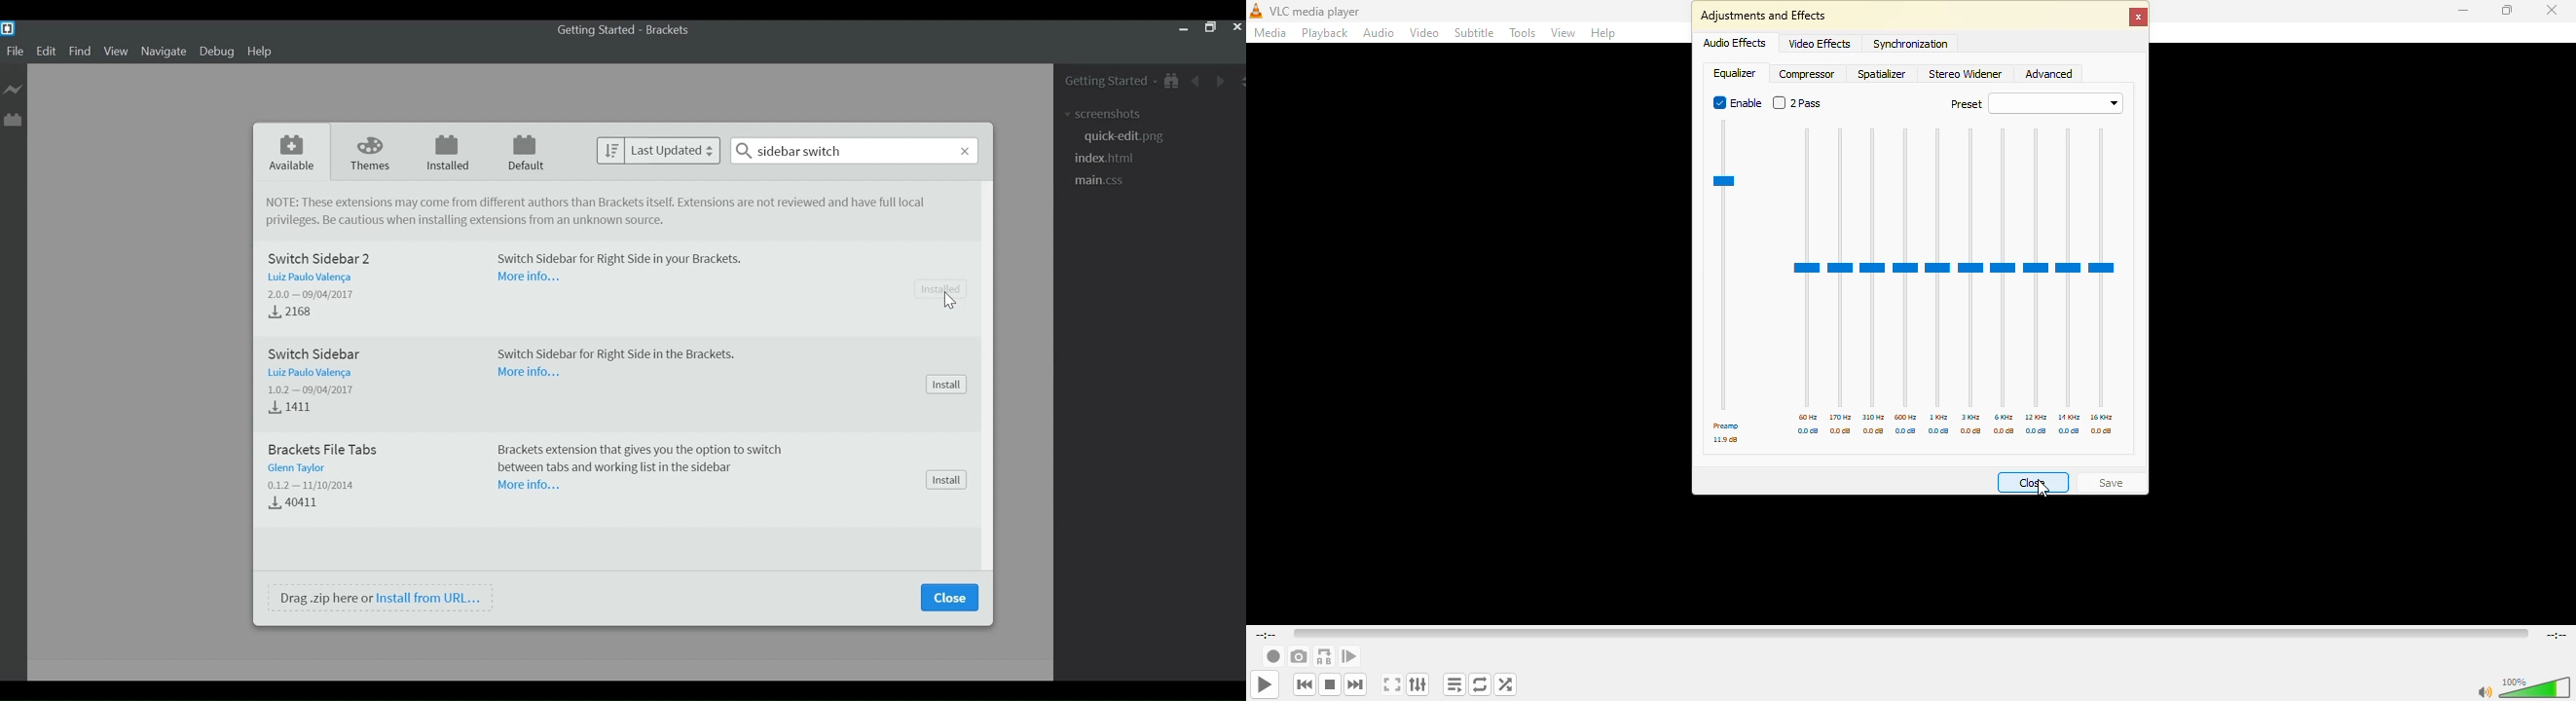  What do you see at coordinates (1971, 417) in the screenshot?
I see `3 khz` at bounding box center [1971, 417].